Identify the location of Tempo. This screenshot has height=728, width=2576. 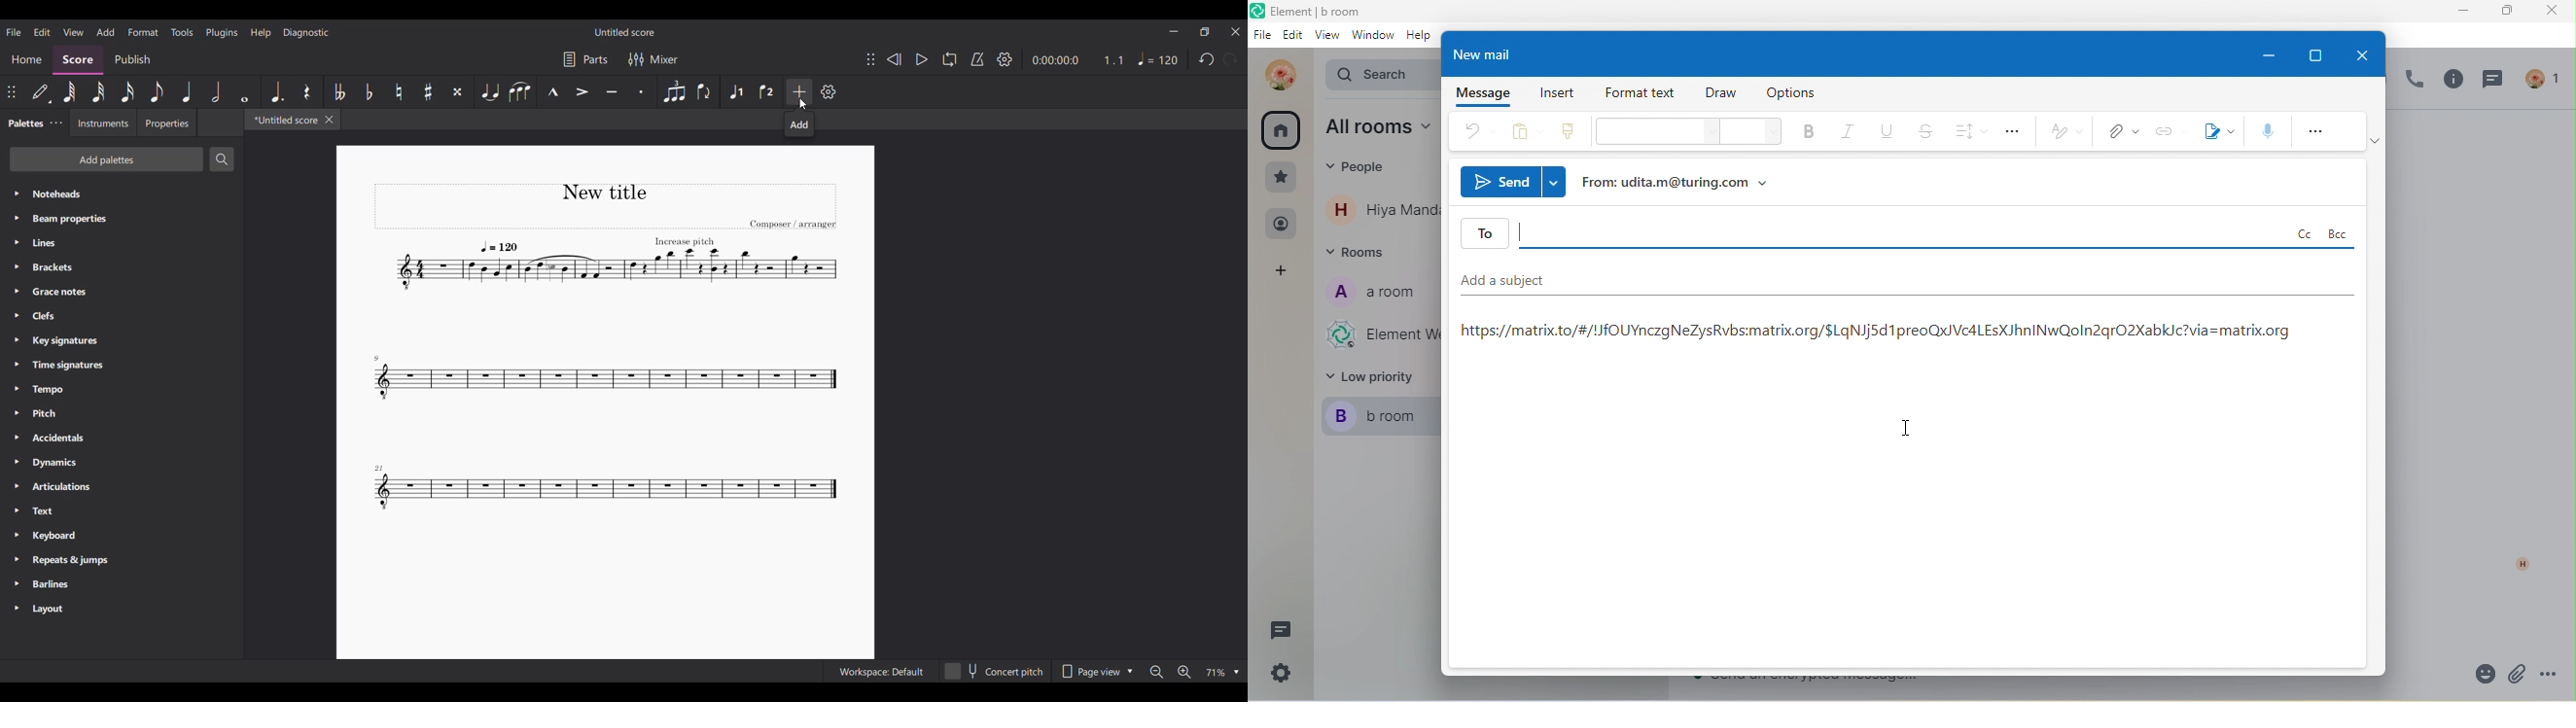
(1158, 58).